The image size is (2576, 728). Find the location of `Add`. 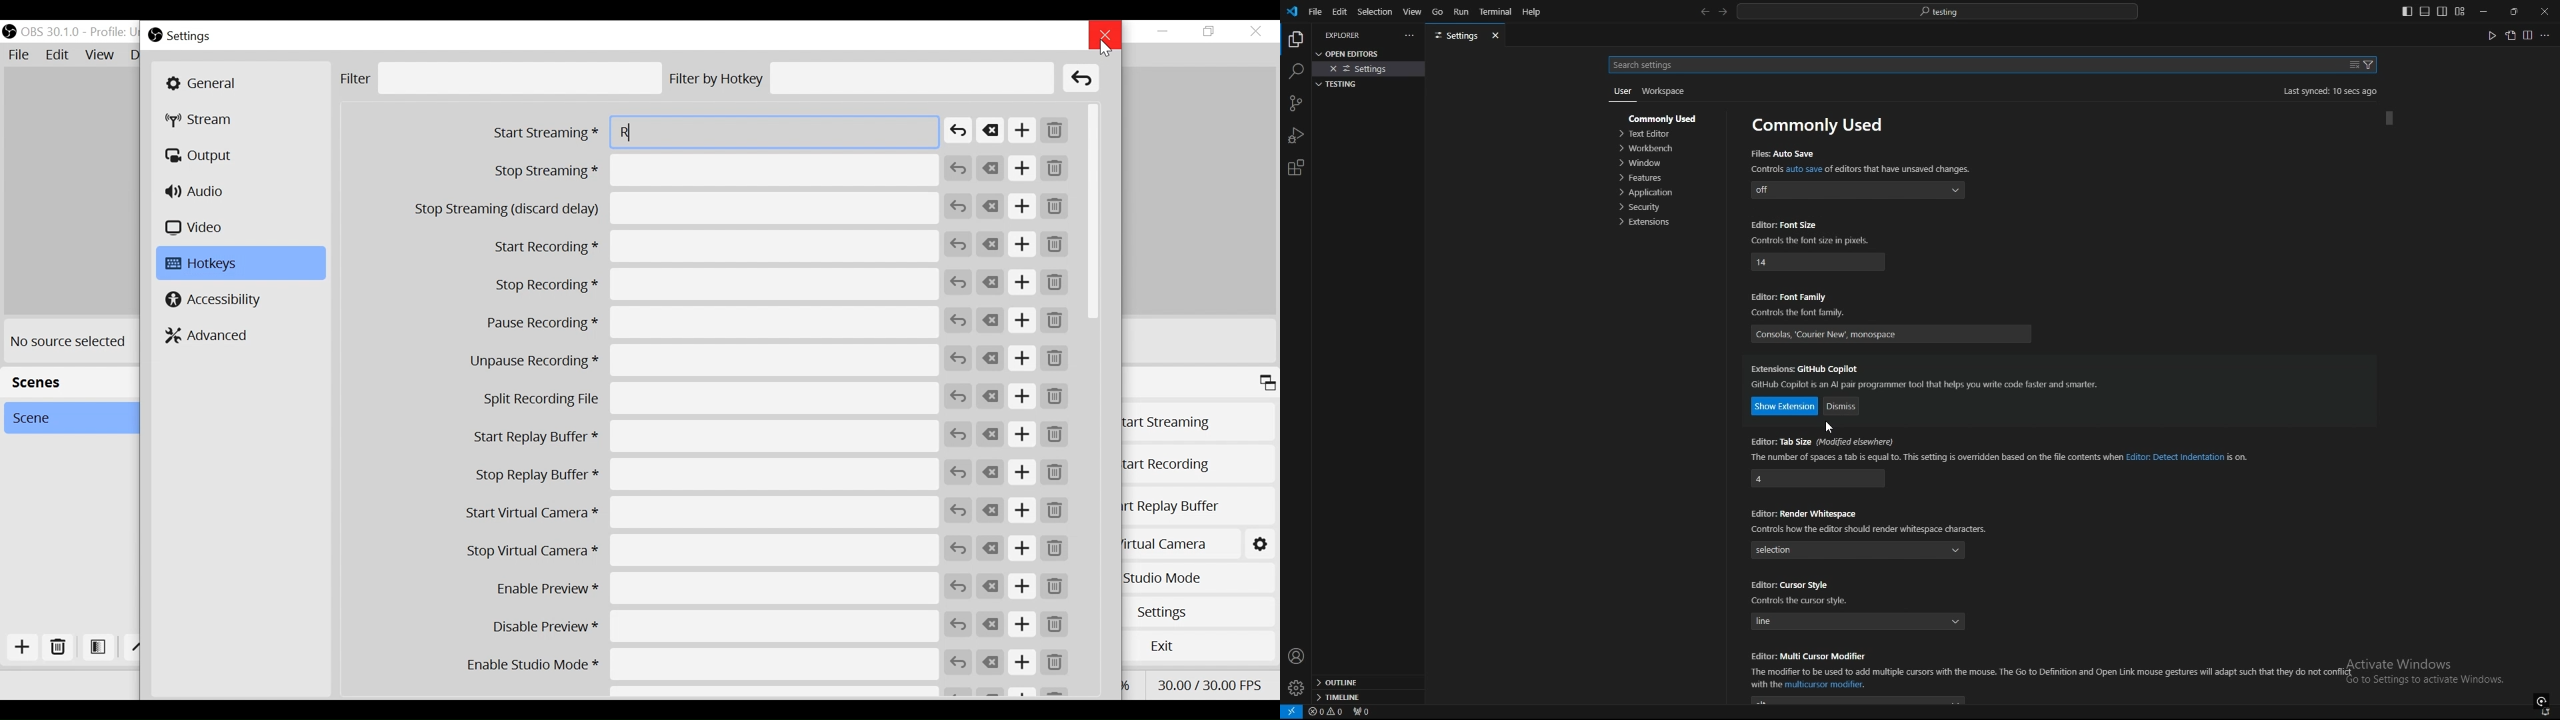

Add is located at coordinates (1023, 398).